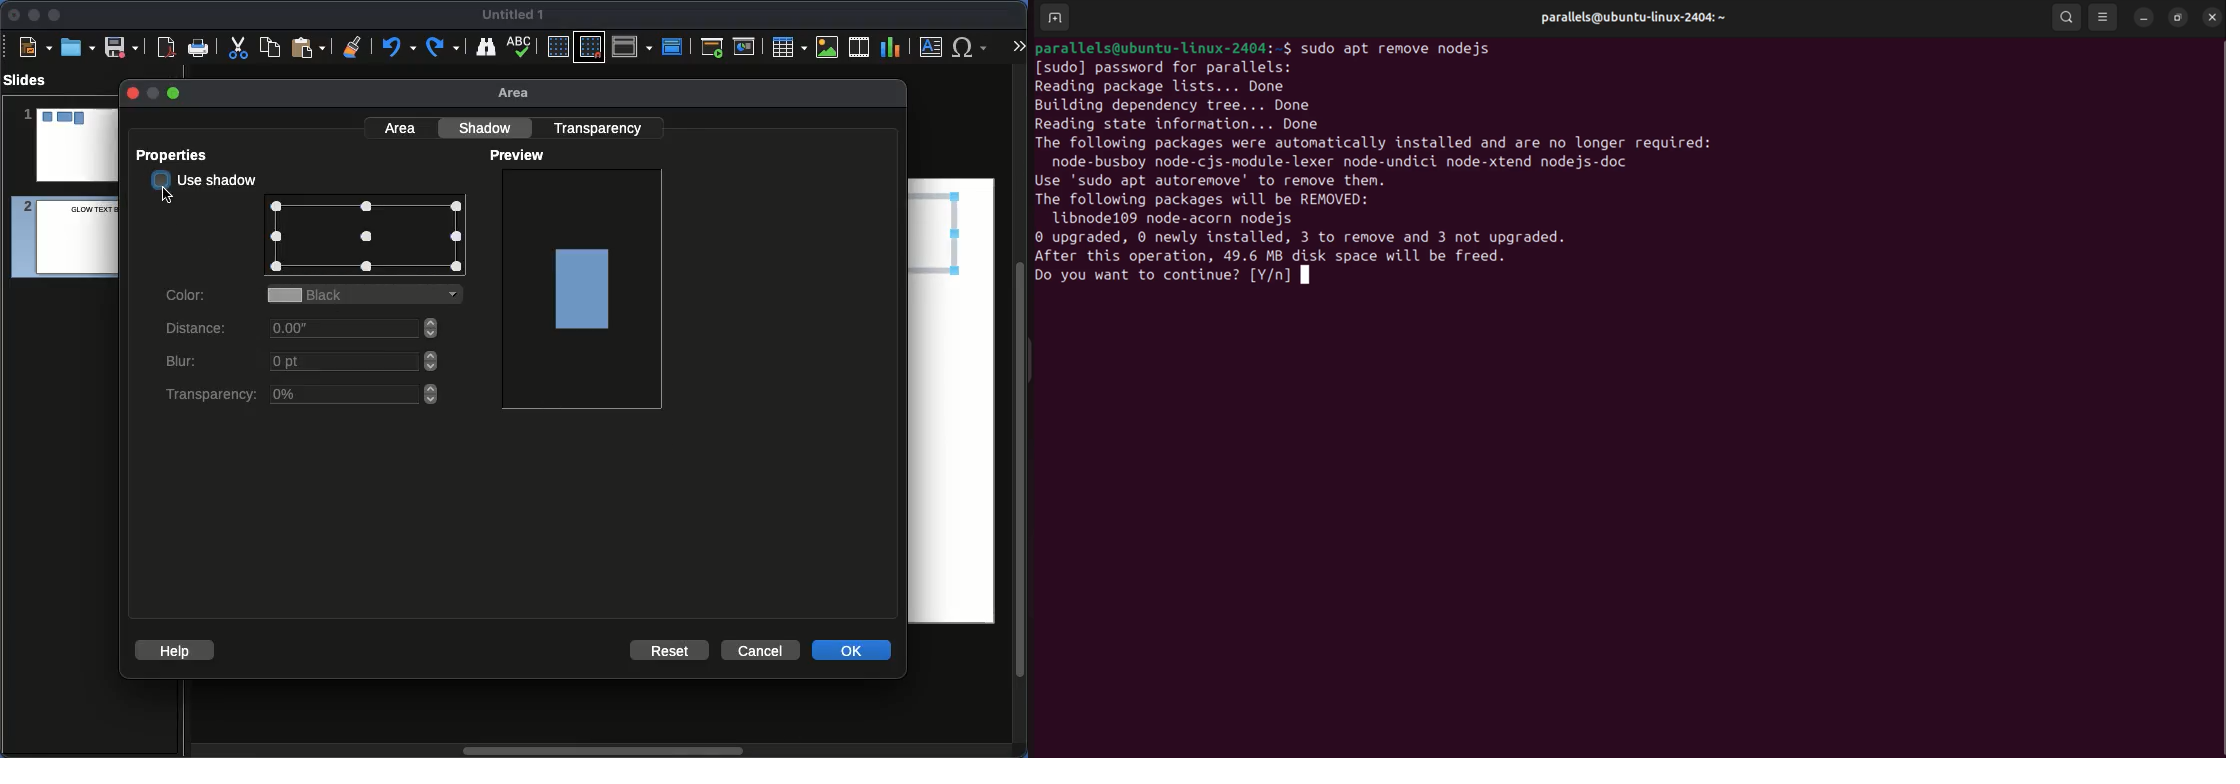 The image size is (2240, 784). What do you see at coordinates (299, 395) in the screenshot?
I see `Transparency` at bounding box center [299, 395].